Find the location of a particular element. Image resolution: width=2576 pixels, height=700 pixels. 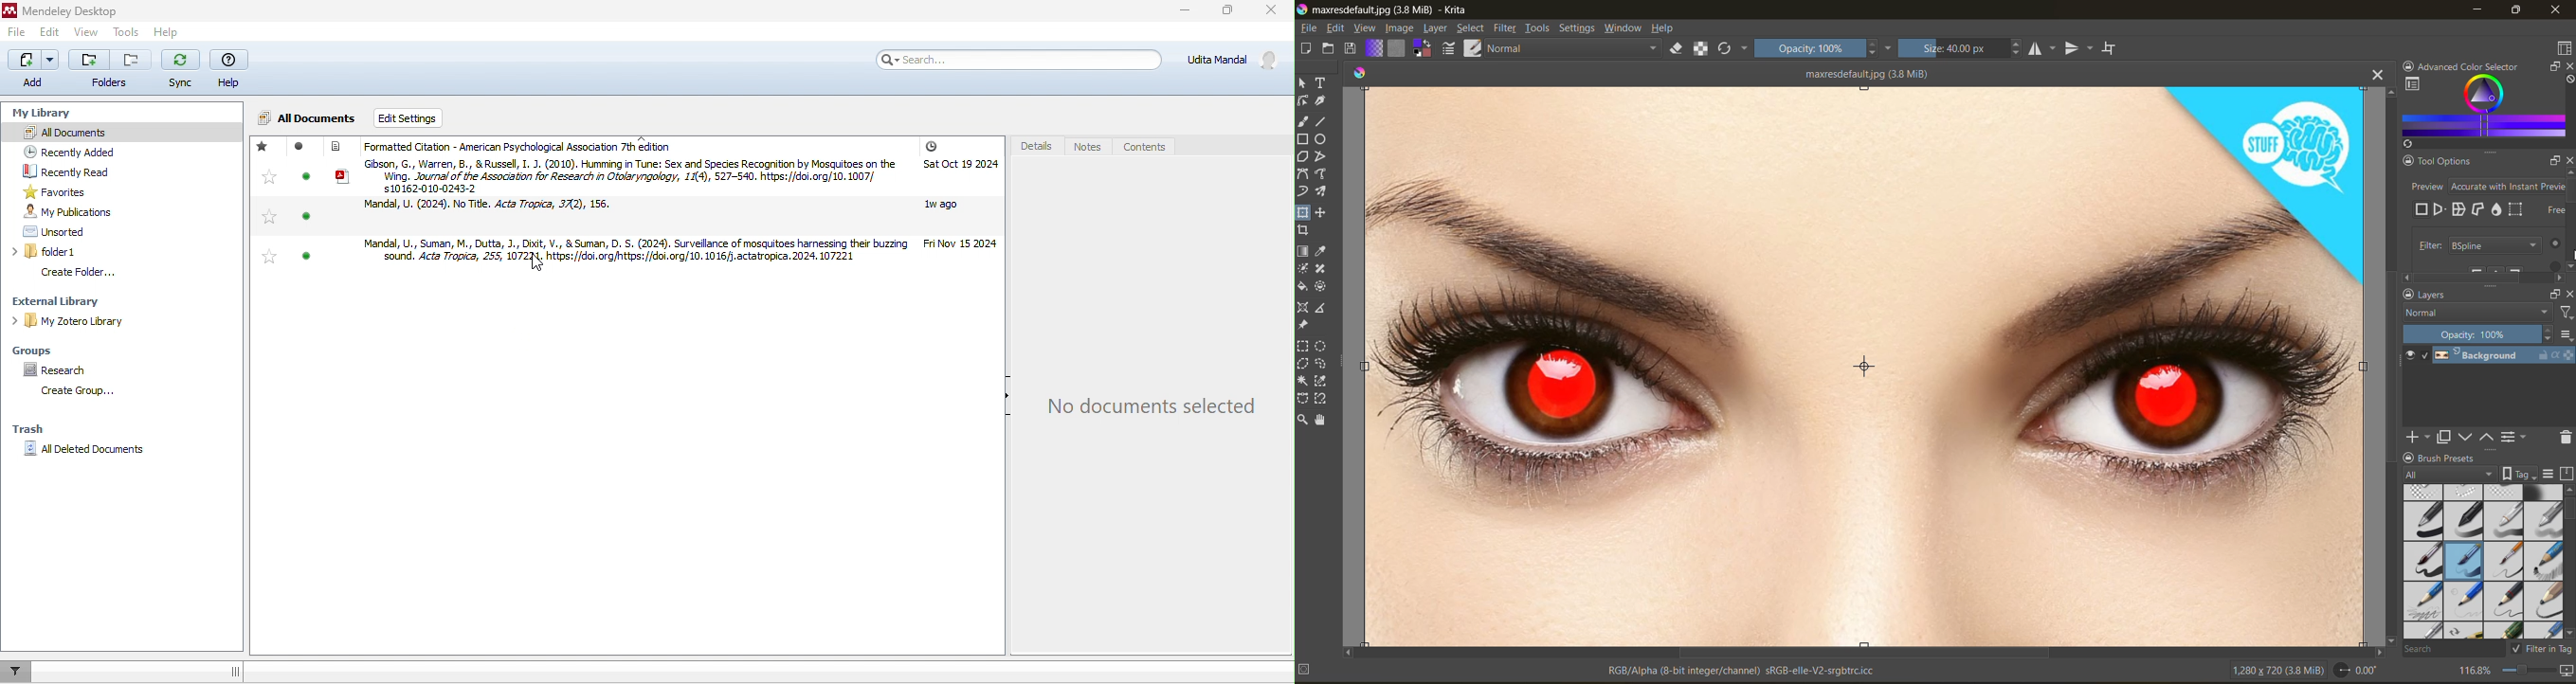

tool is located at coordinates (1303, 325).